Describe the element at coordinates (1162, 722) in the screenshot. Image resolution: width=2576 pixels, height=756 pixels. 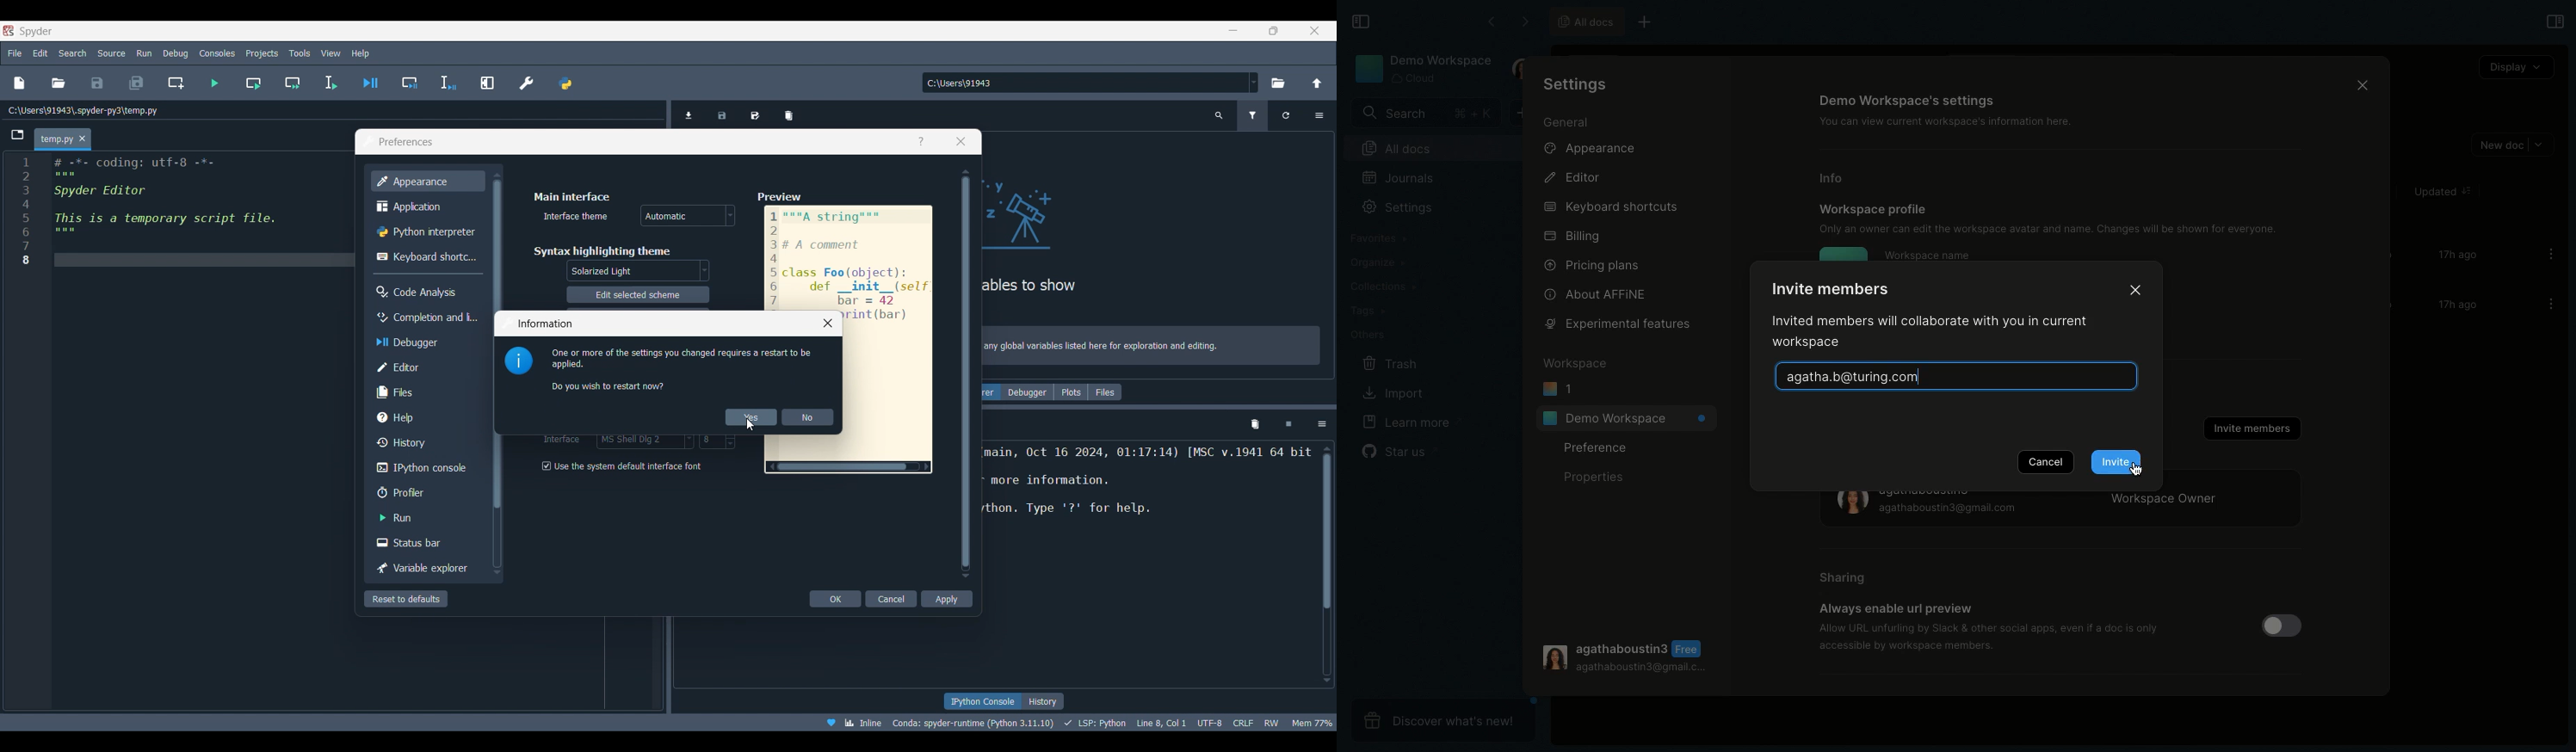
I see `cursor details` at that location.